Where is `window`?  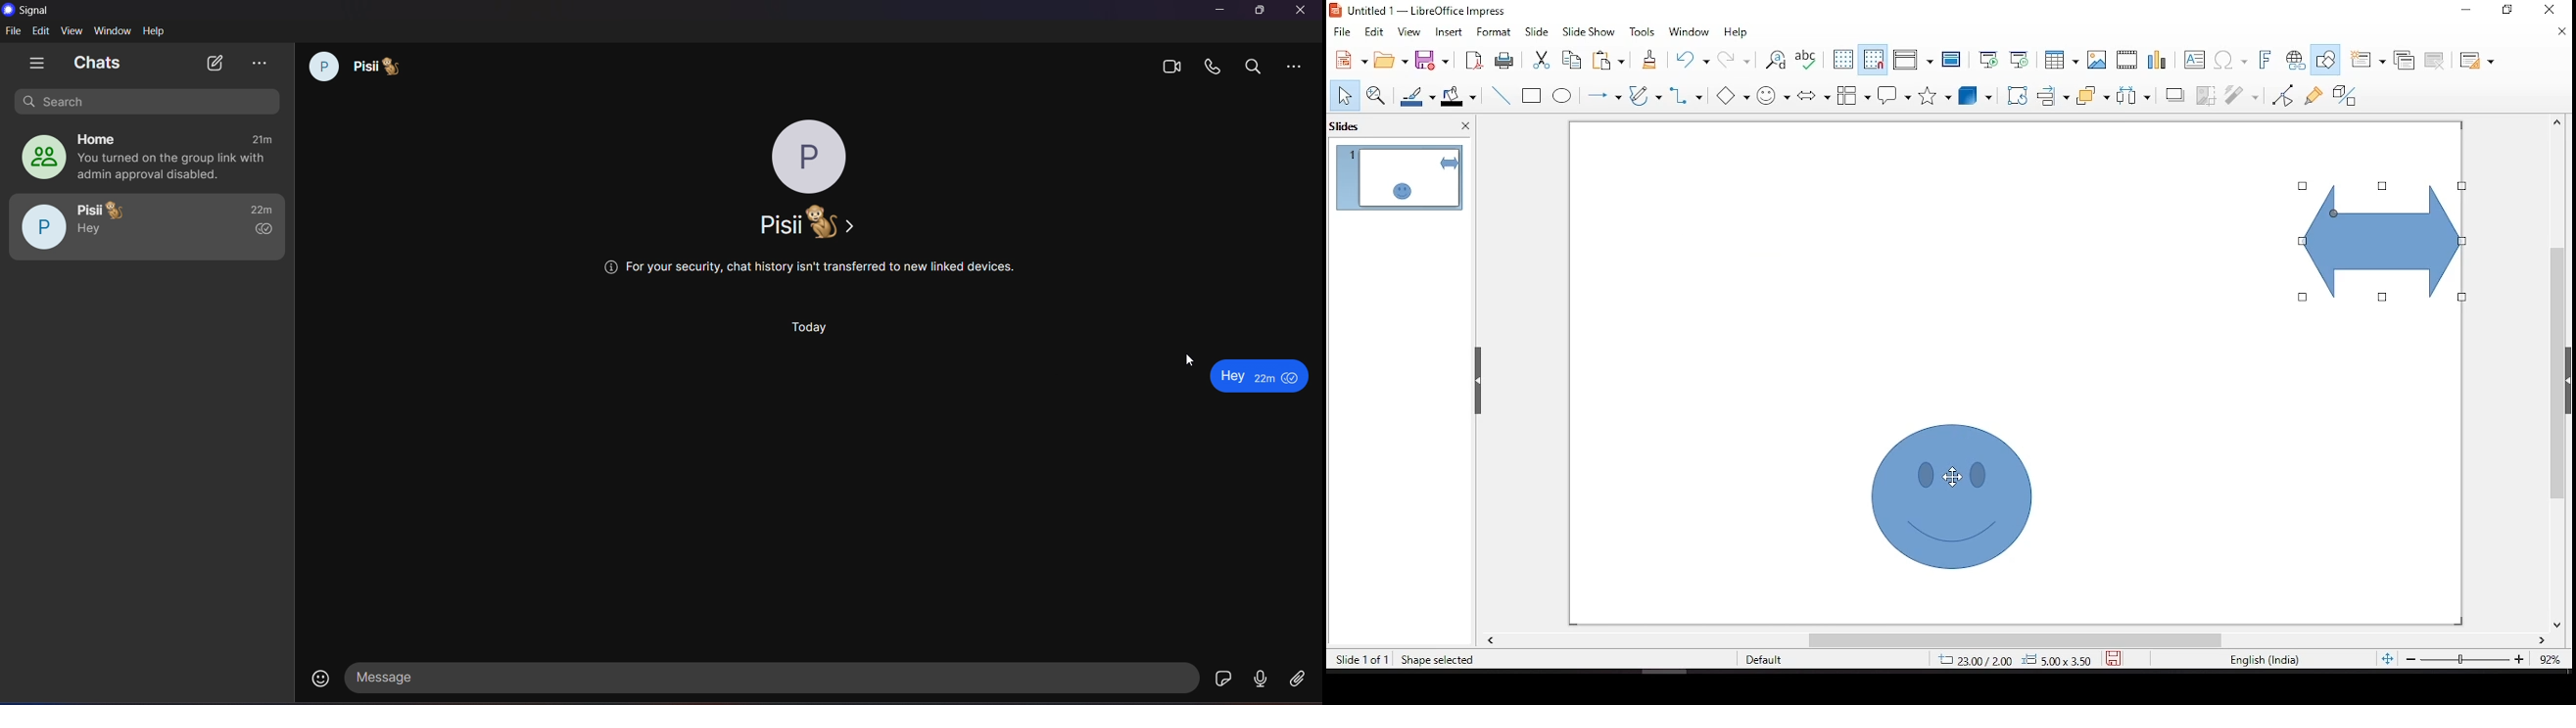 window is located at coordinates (115, 31).